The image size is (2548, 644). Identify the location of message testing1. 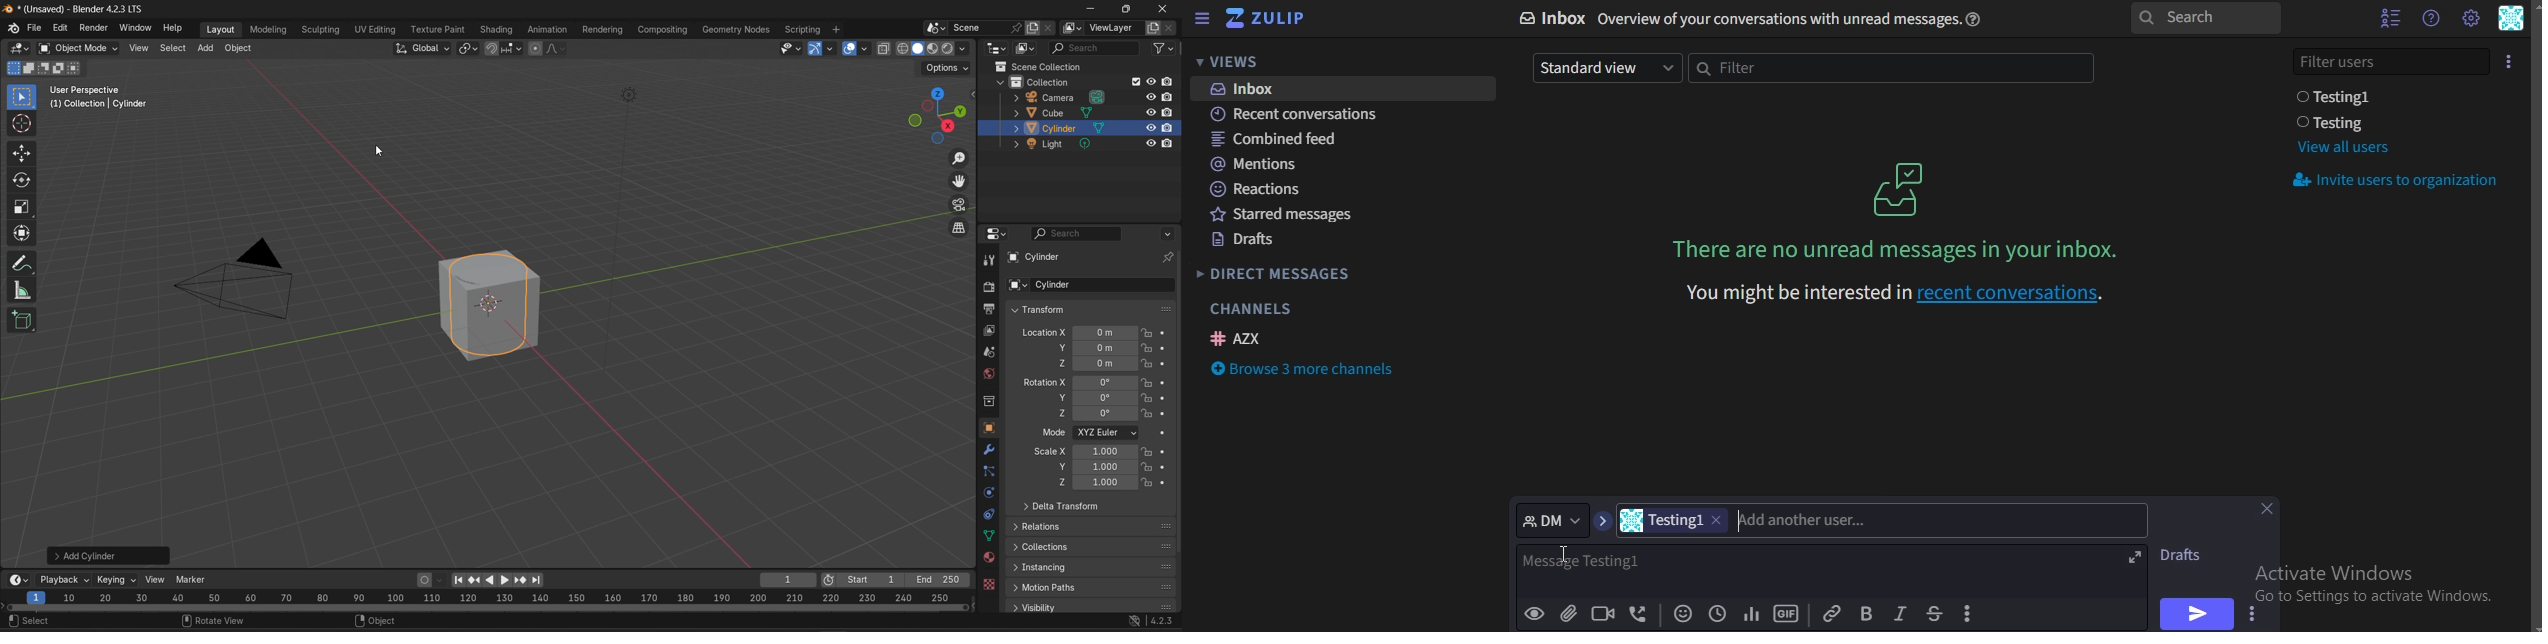
(1643, 567).